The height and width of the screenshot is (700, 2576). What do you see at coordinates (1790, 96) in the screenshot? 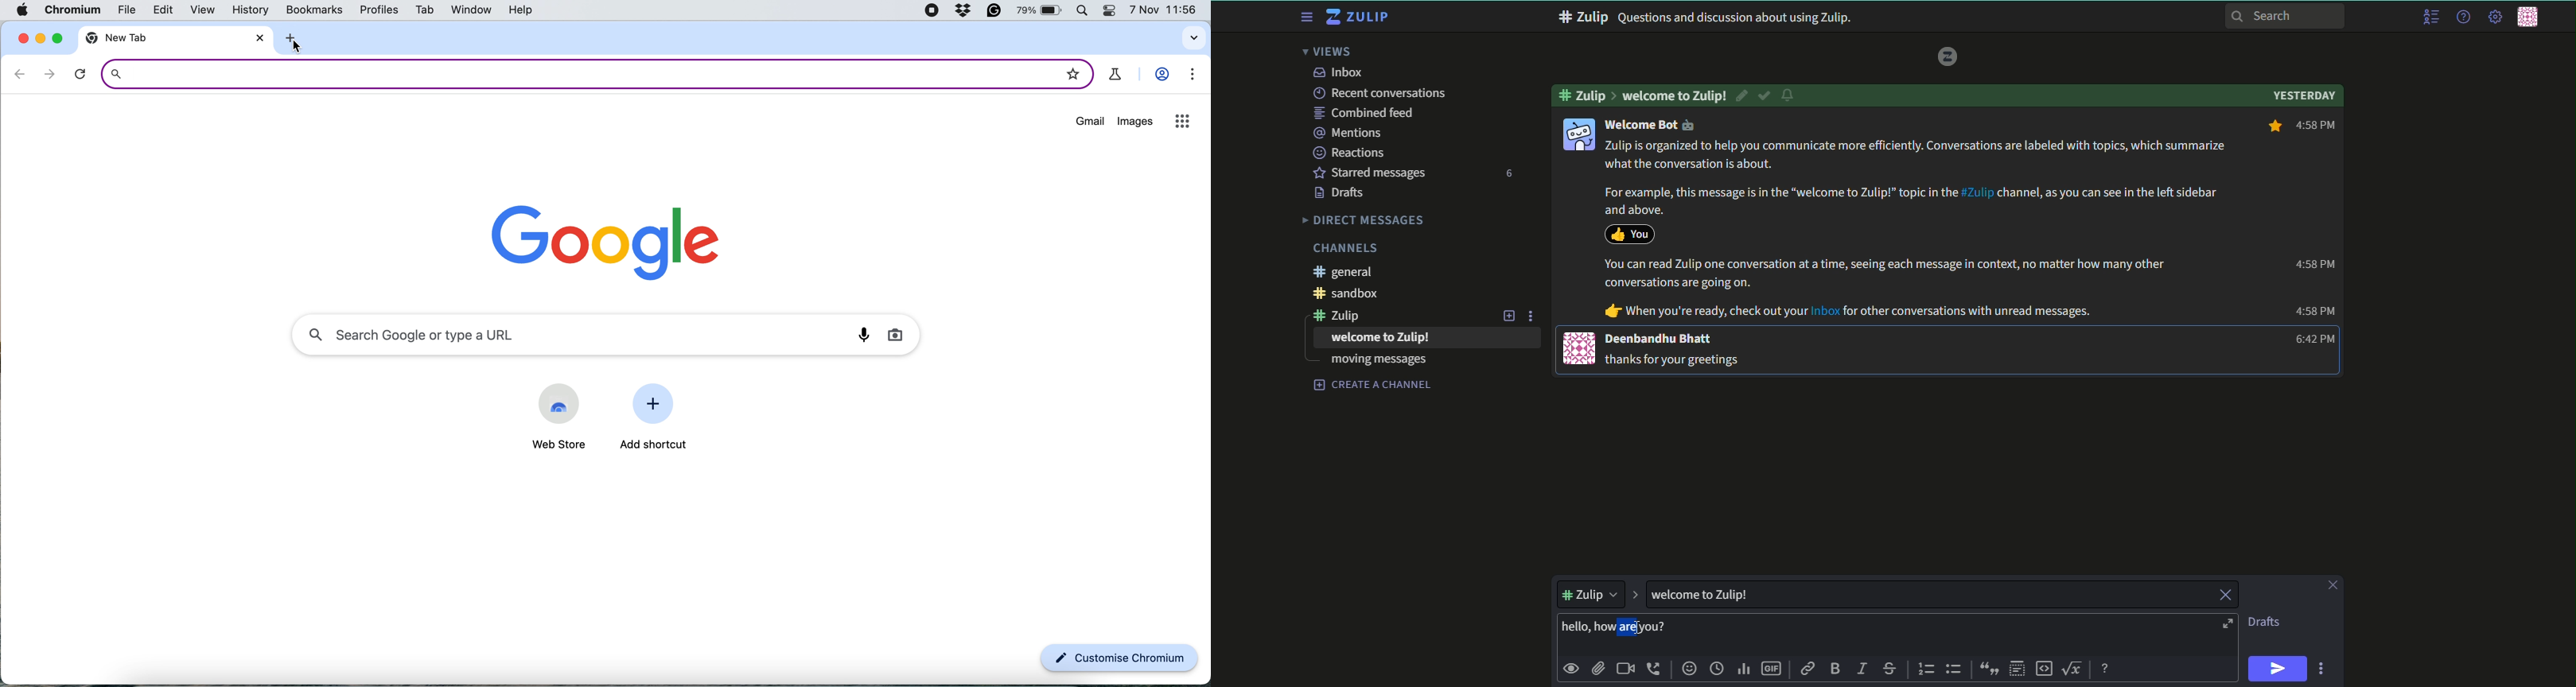
I see `notification` at bounding box center [1790, 96].